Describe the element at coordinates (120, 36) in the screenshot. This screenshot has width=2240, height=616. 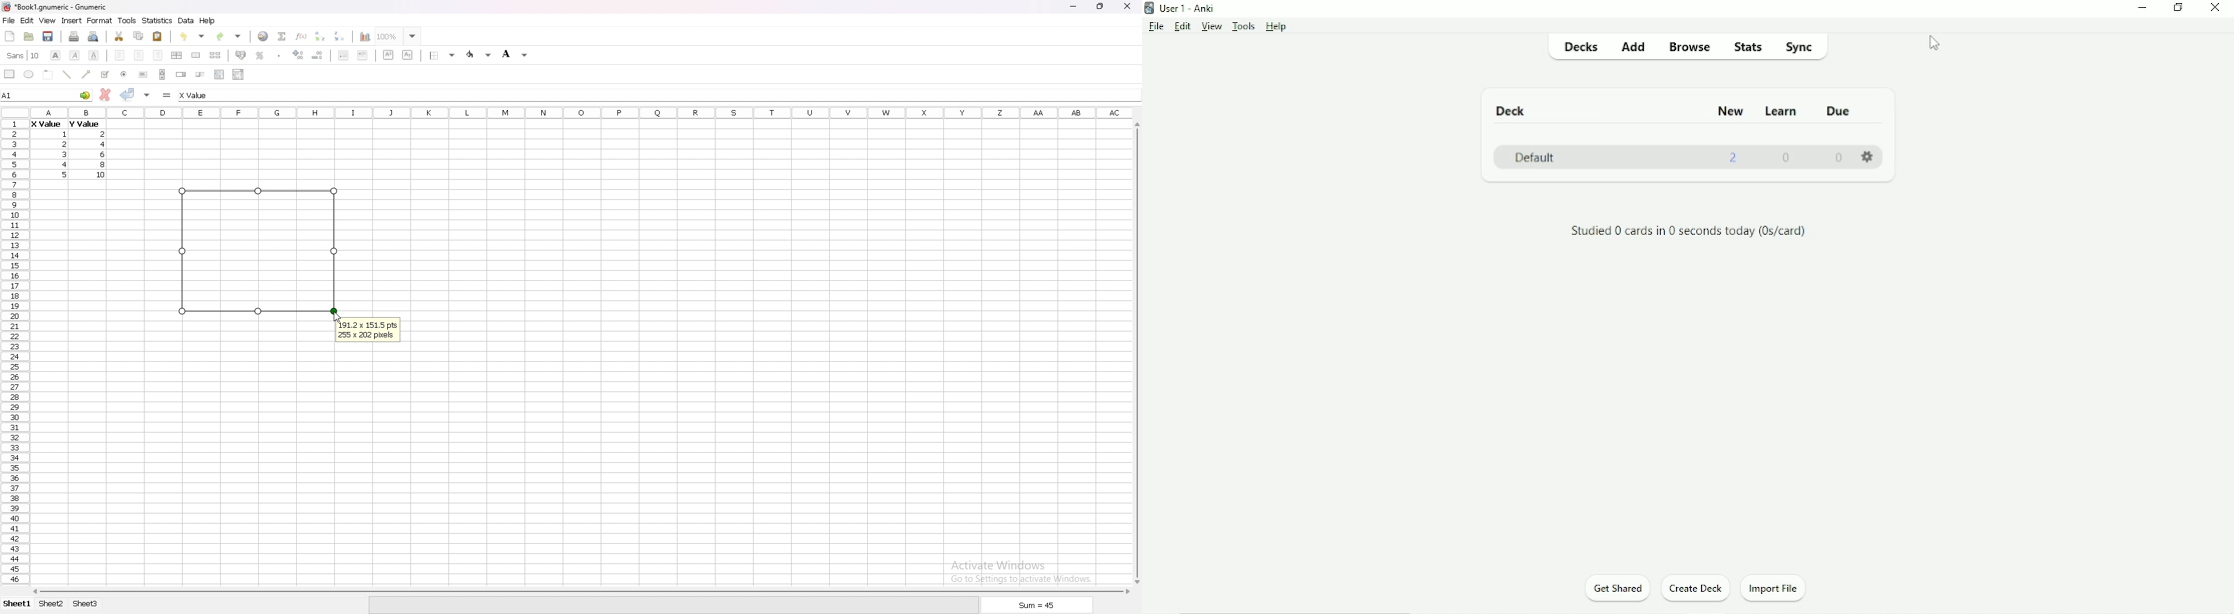
I see `cut` at that location.